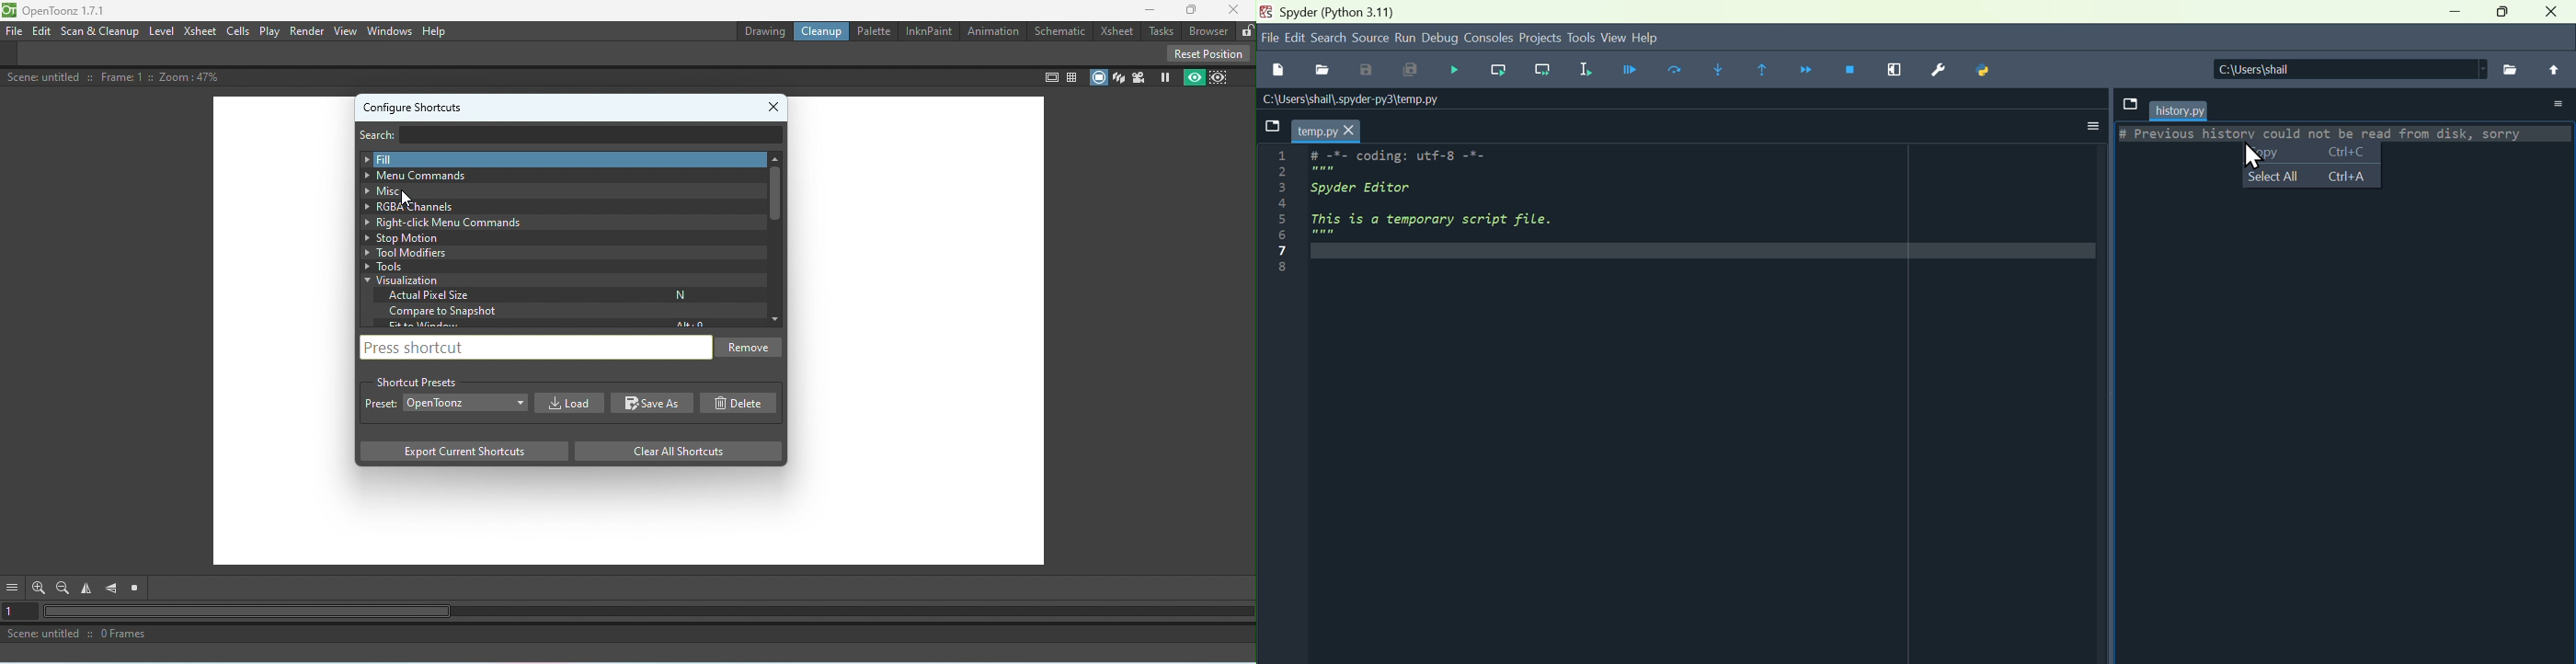 This screenshot has height=672, width=2576. I want to click on Debug file, so click(1635, 69).